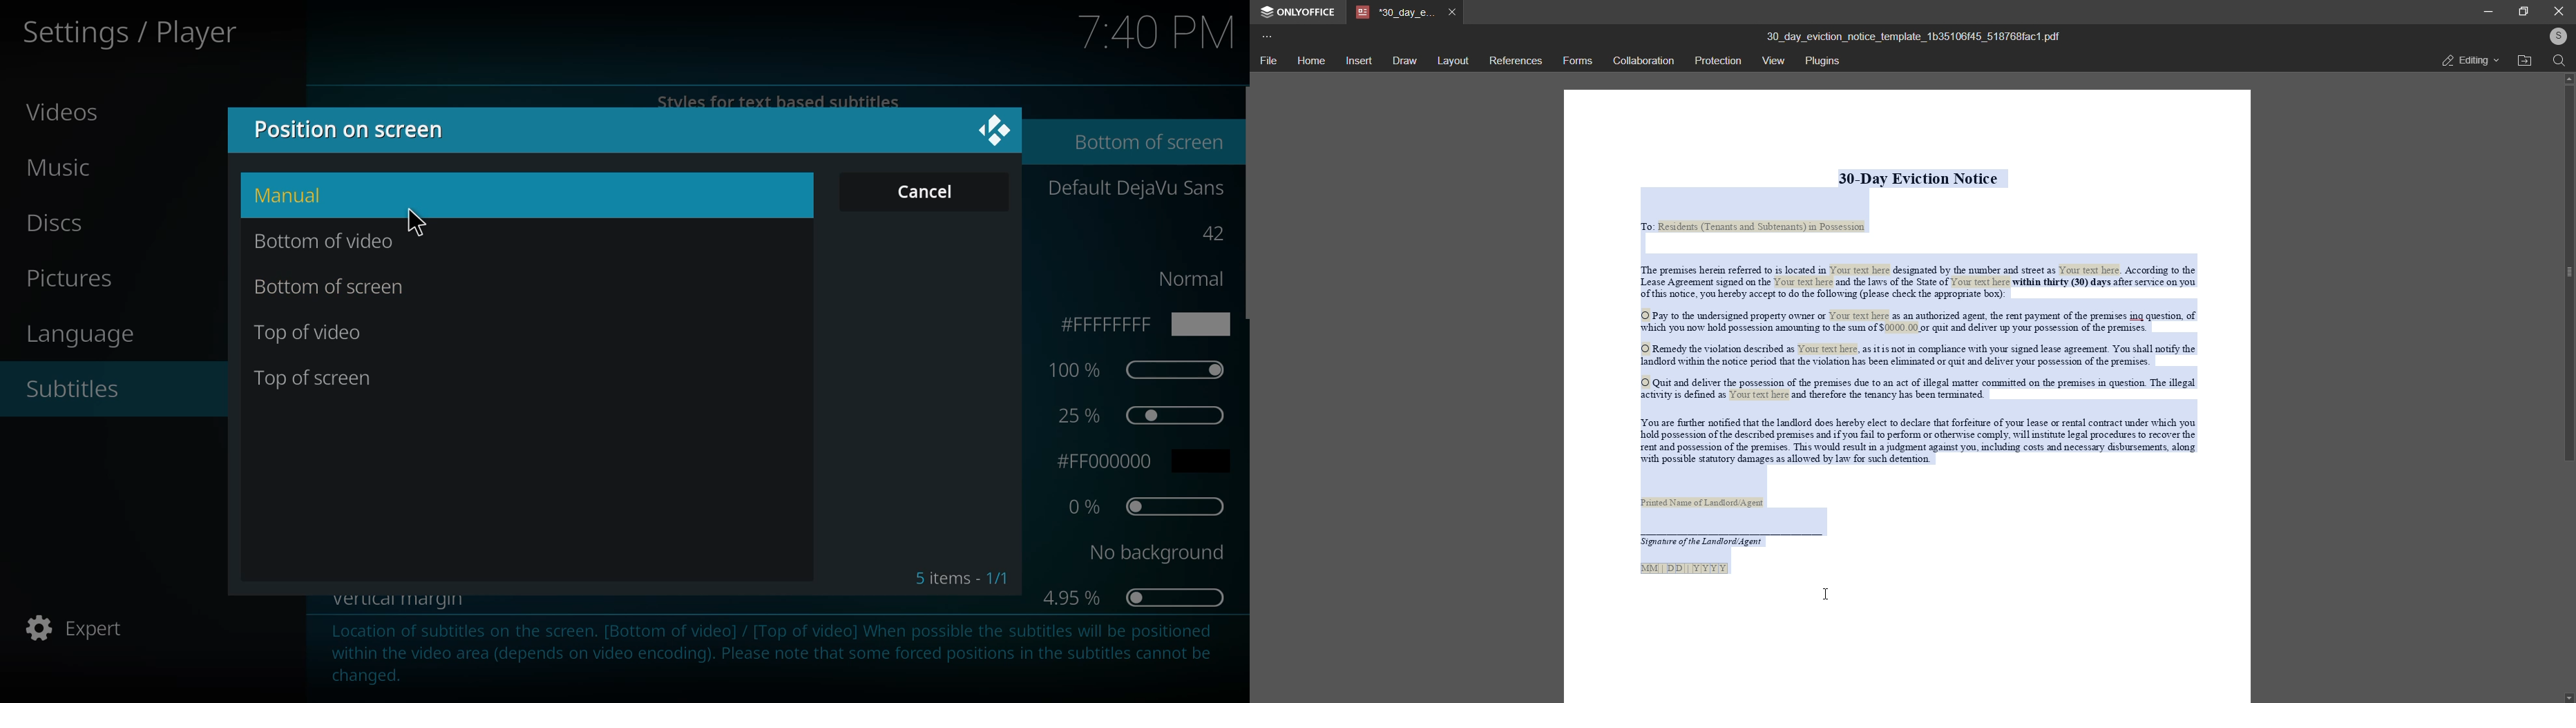 This screenshot has width=2576, height=728. What do you see at coordinates (65, 168) in the screenshot?
I see `music` at bounding box center [65, 168].